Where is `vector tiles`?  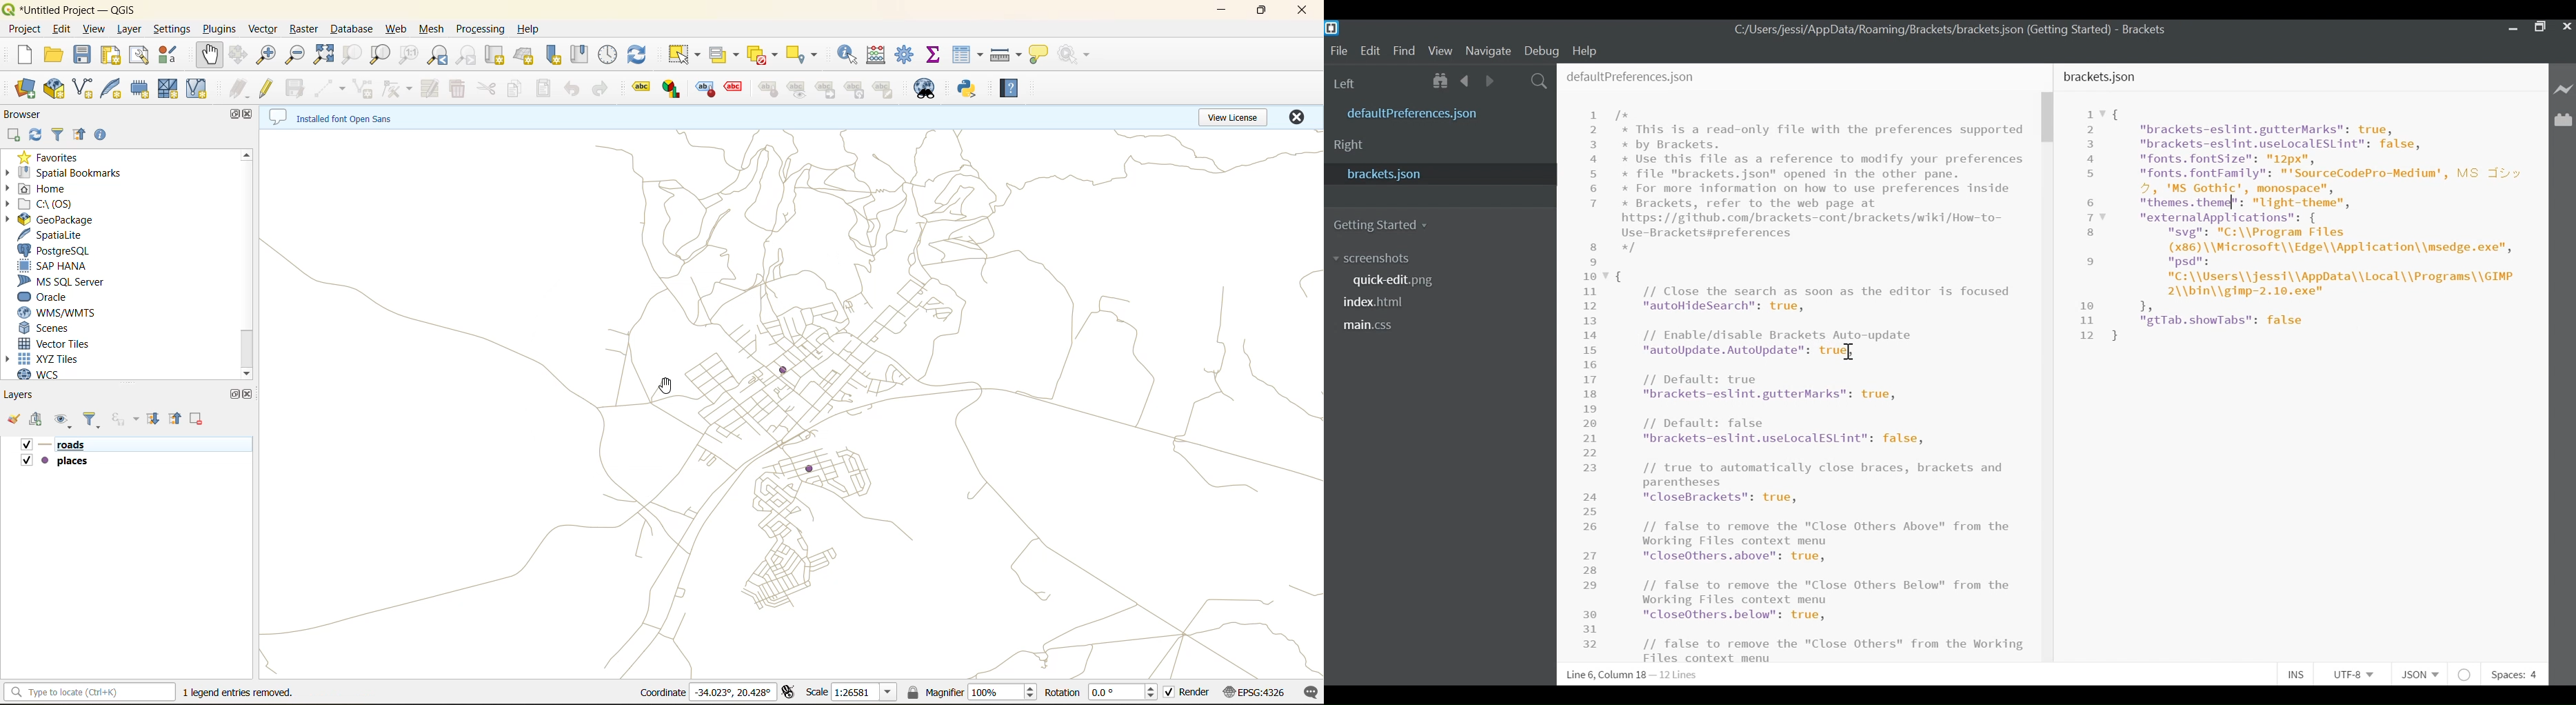
vector tiles is located at coordinates (63, 344).